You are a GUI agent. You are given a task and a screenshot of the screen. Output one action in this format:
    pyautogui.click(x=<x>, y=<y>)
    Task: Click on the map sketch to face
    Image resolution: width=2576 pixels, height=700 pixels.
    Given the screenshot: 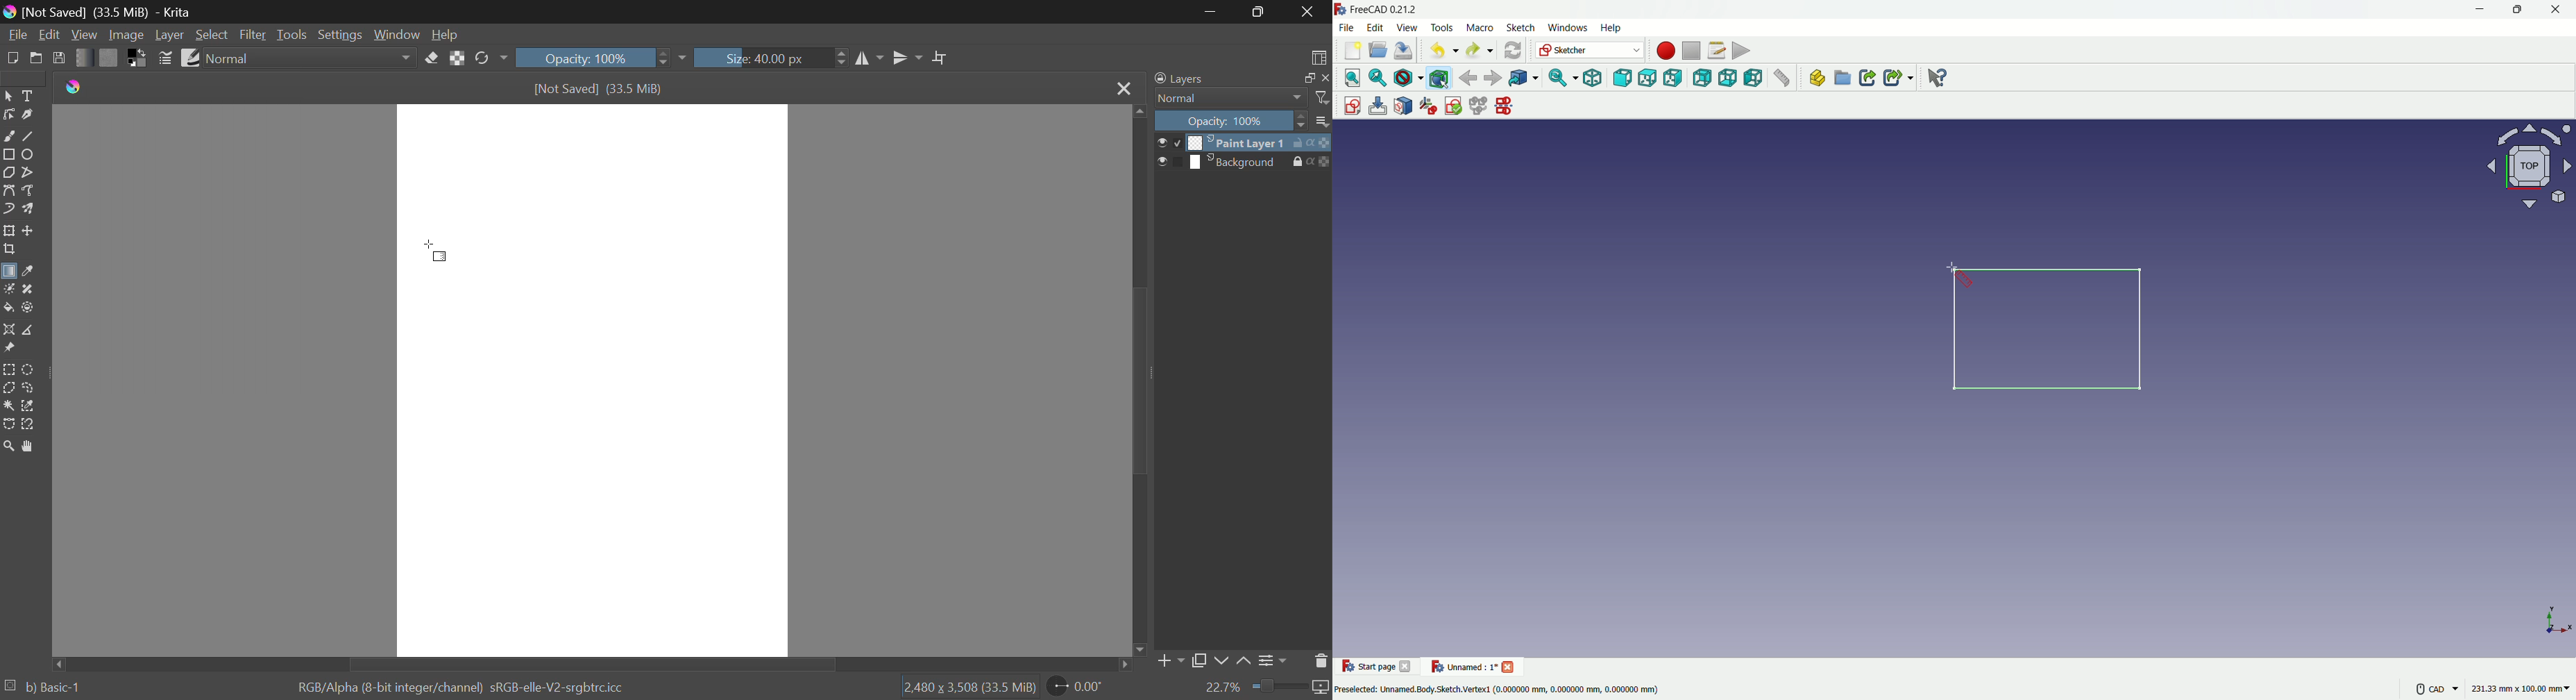 What is the action you would take?
    pyautogui.click(x=1404, y=106)
    